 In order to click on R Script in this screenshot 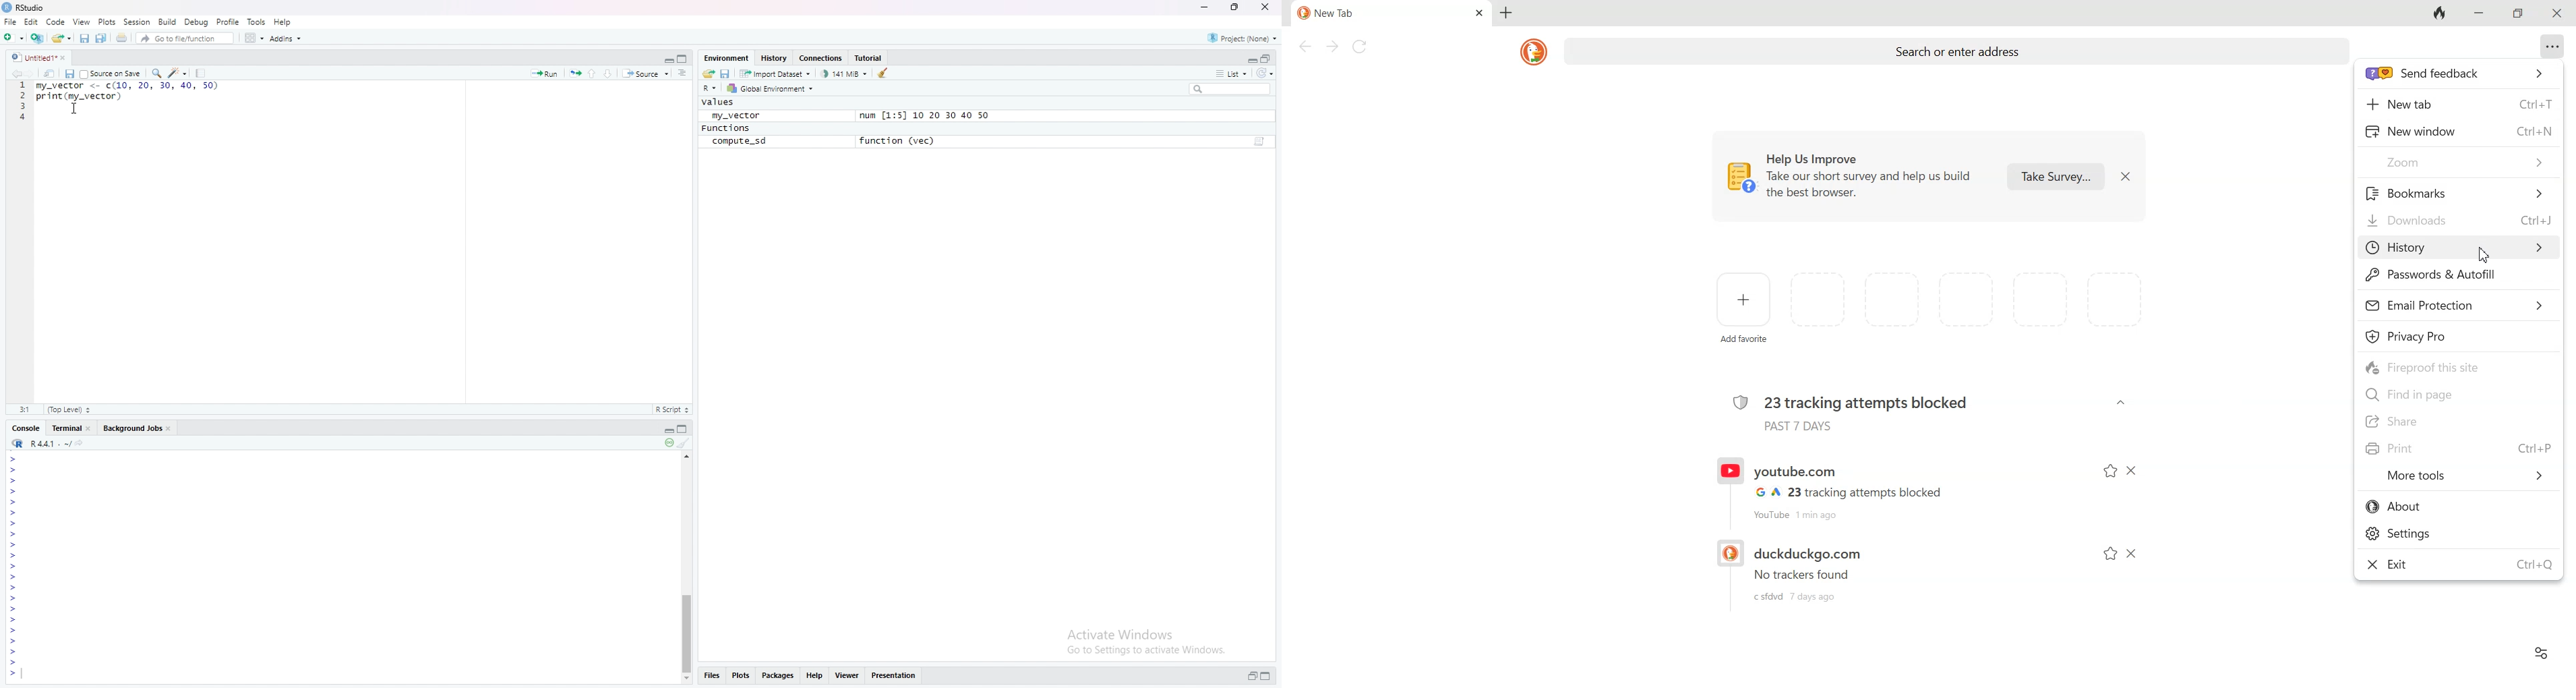, I will do `click(672, 409)`.